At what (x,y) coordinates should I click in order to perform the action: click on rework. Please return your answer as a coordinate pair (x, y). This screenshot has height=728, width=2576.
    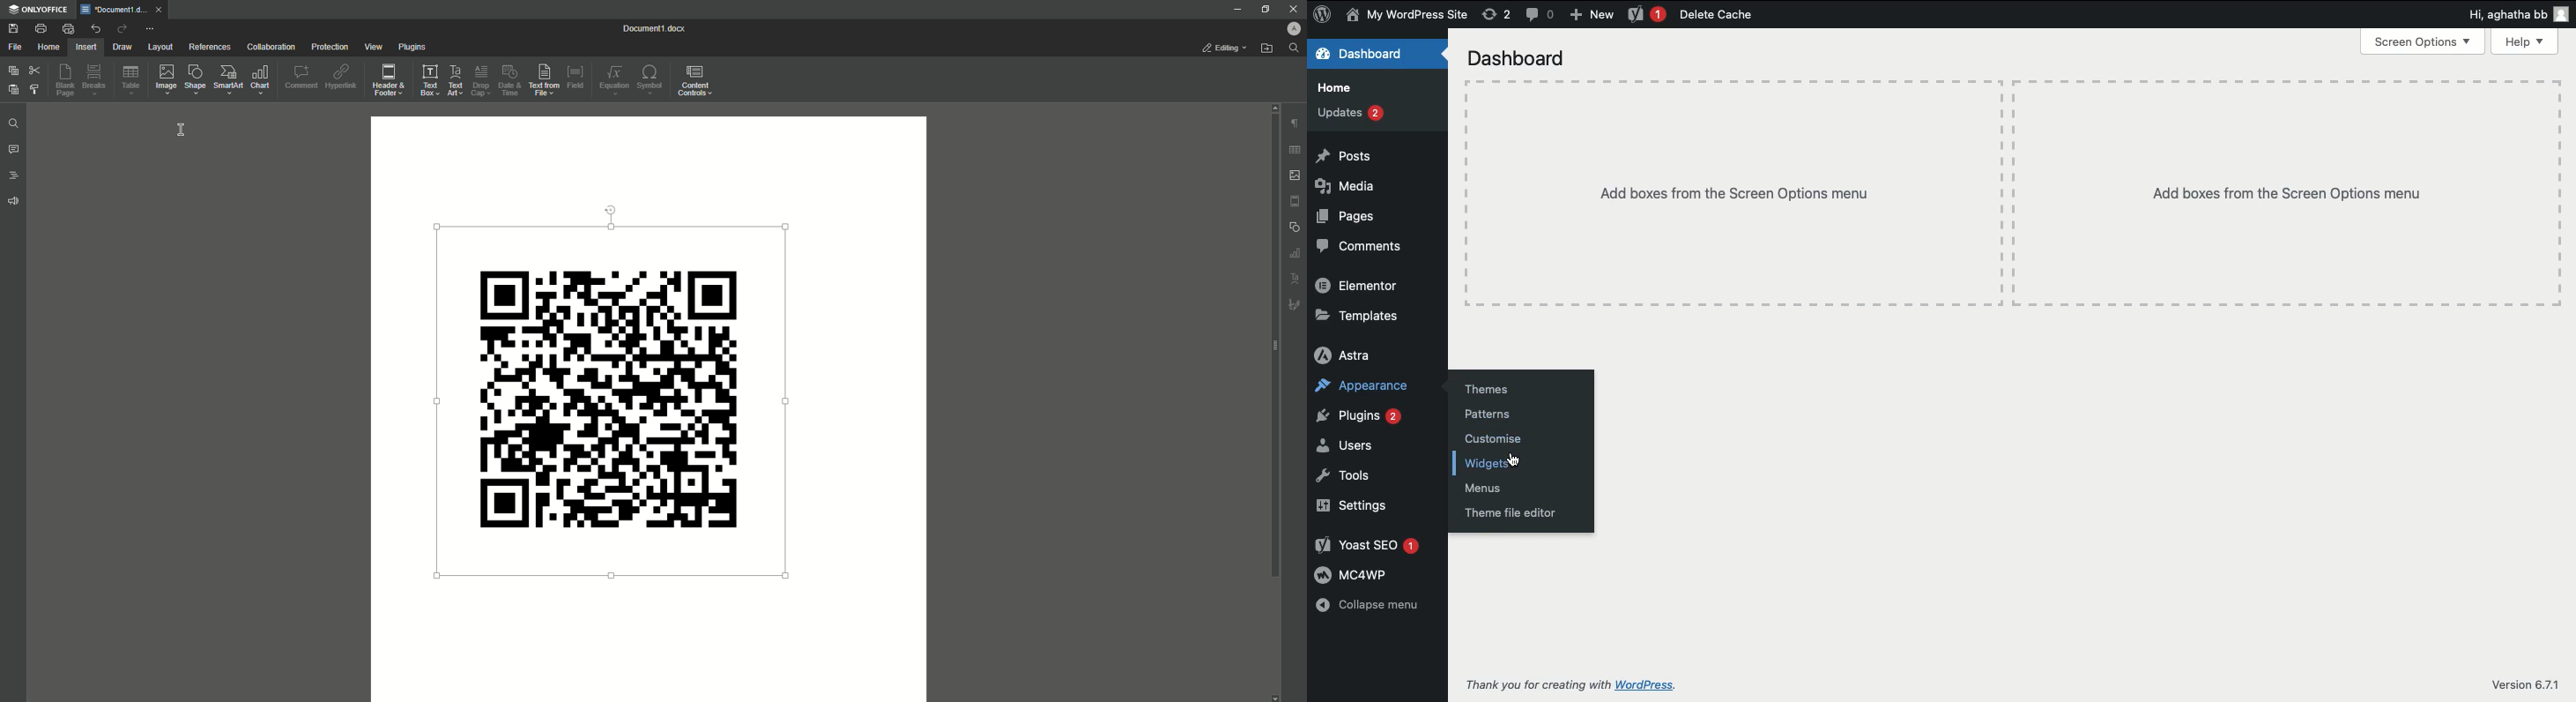
    Looking at the image, I should click on (1494, 13).